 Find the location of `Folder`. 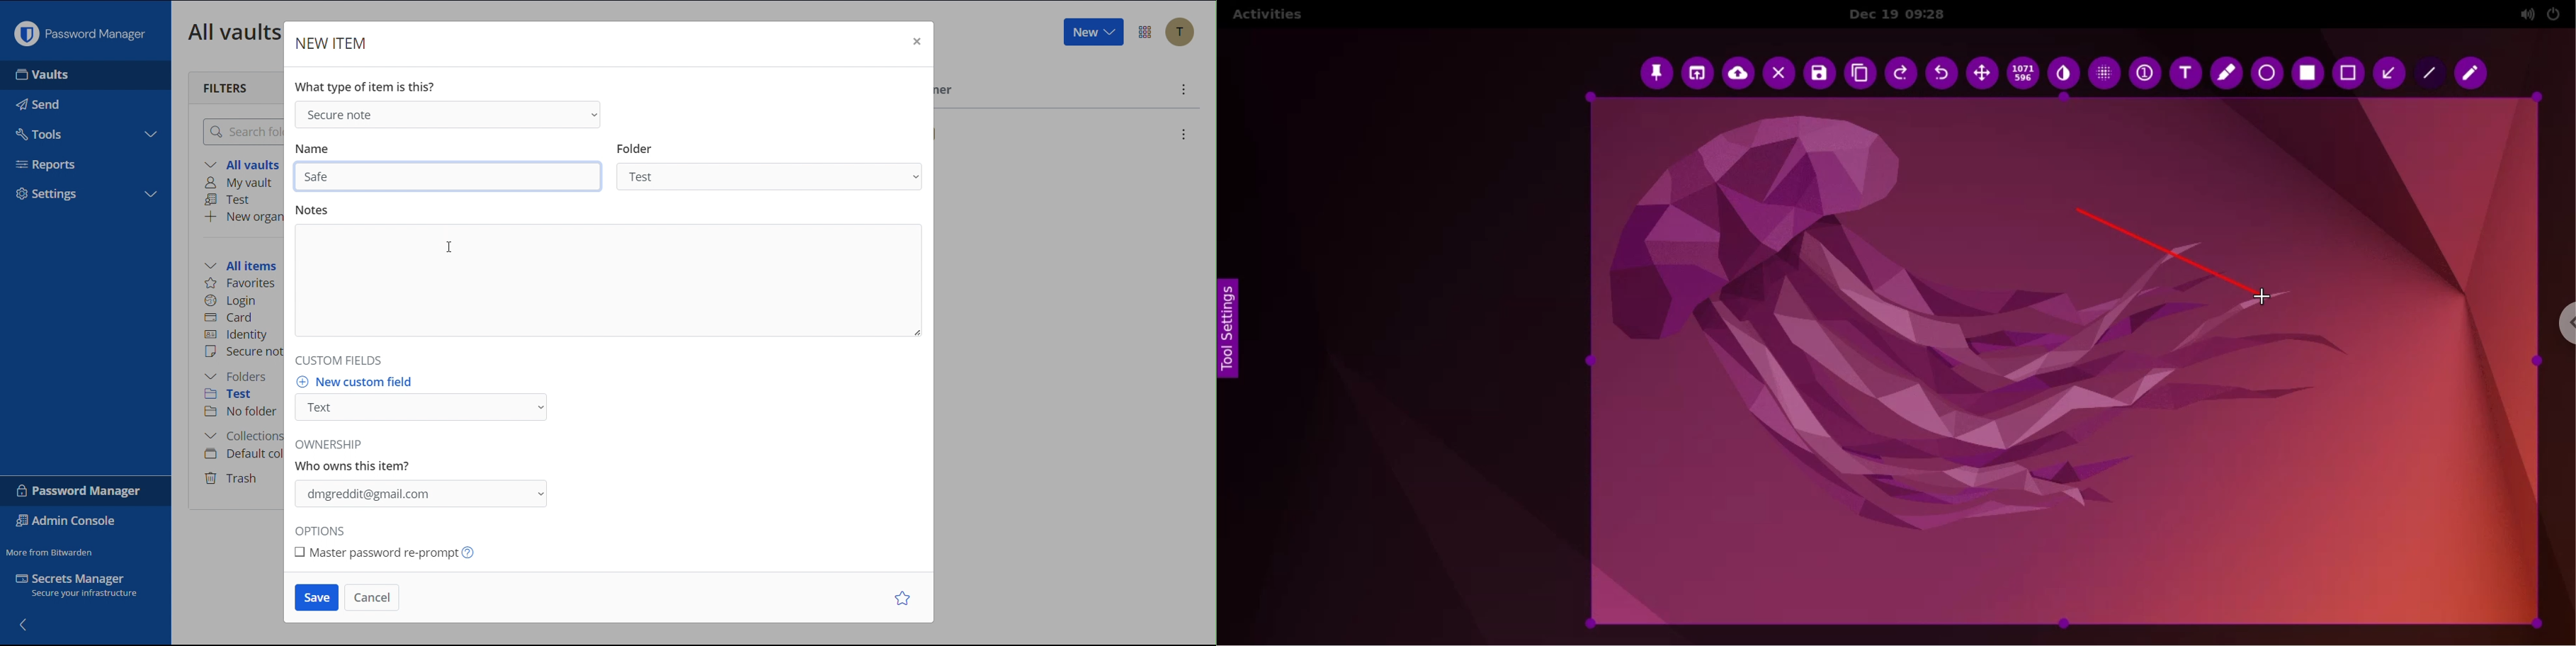

Folder is located at coordinates (770, 176).